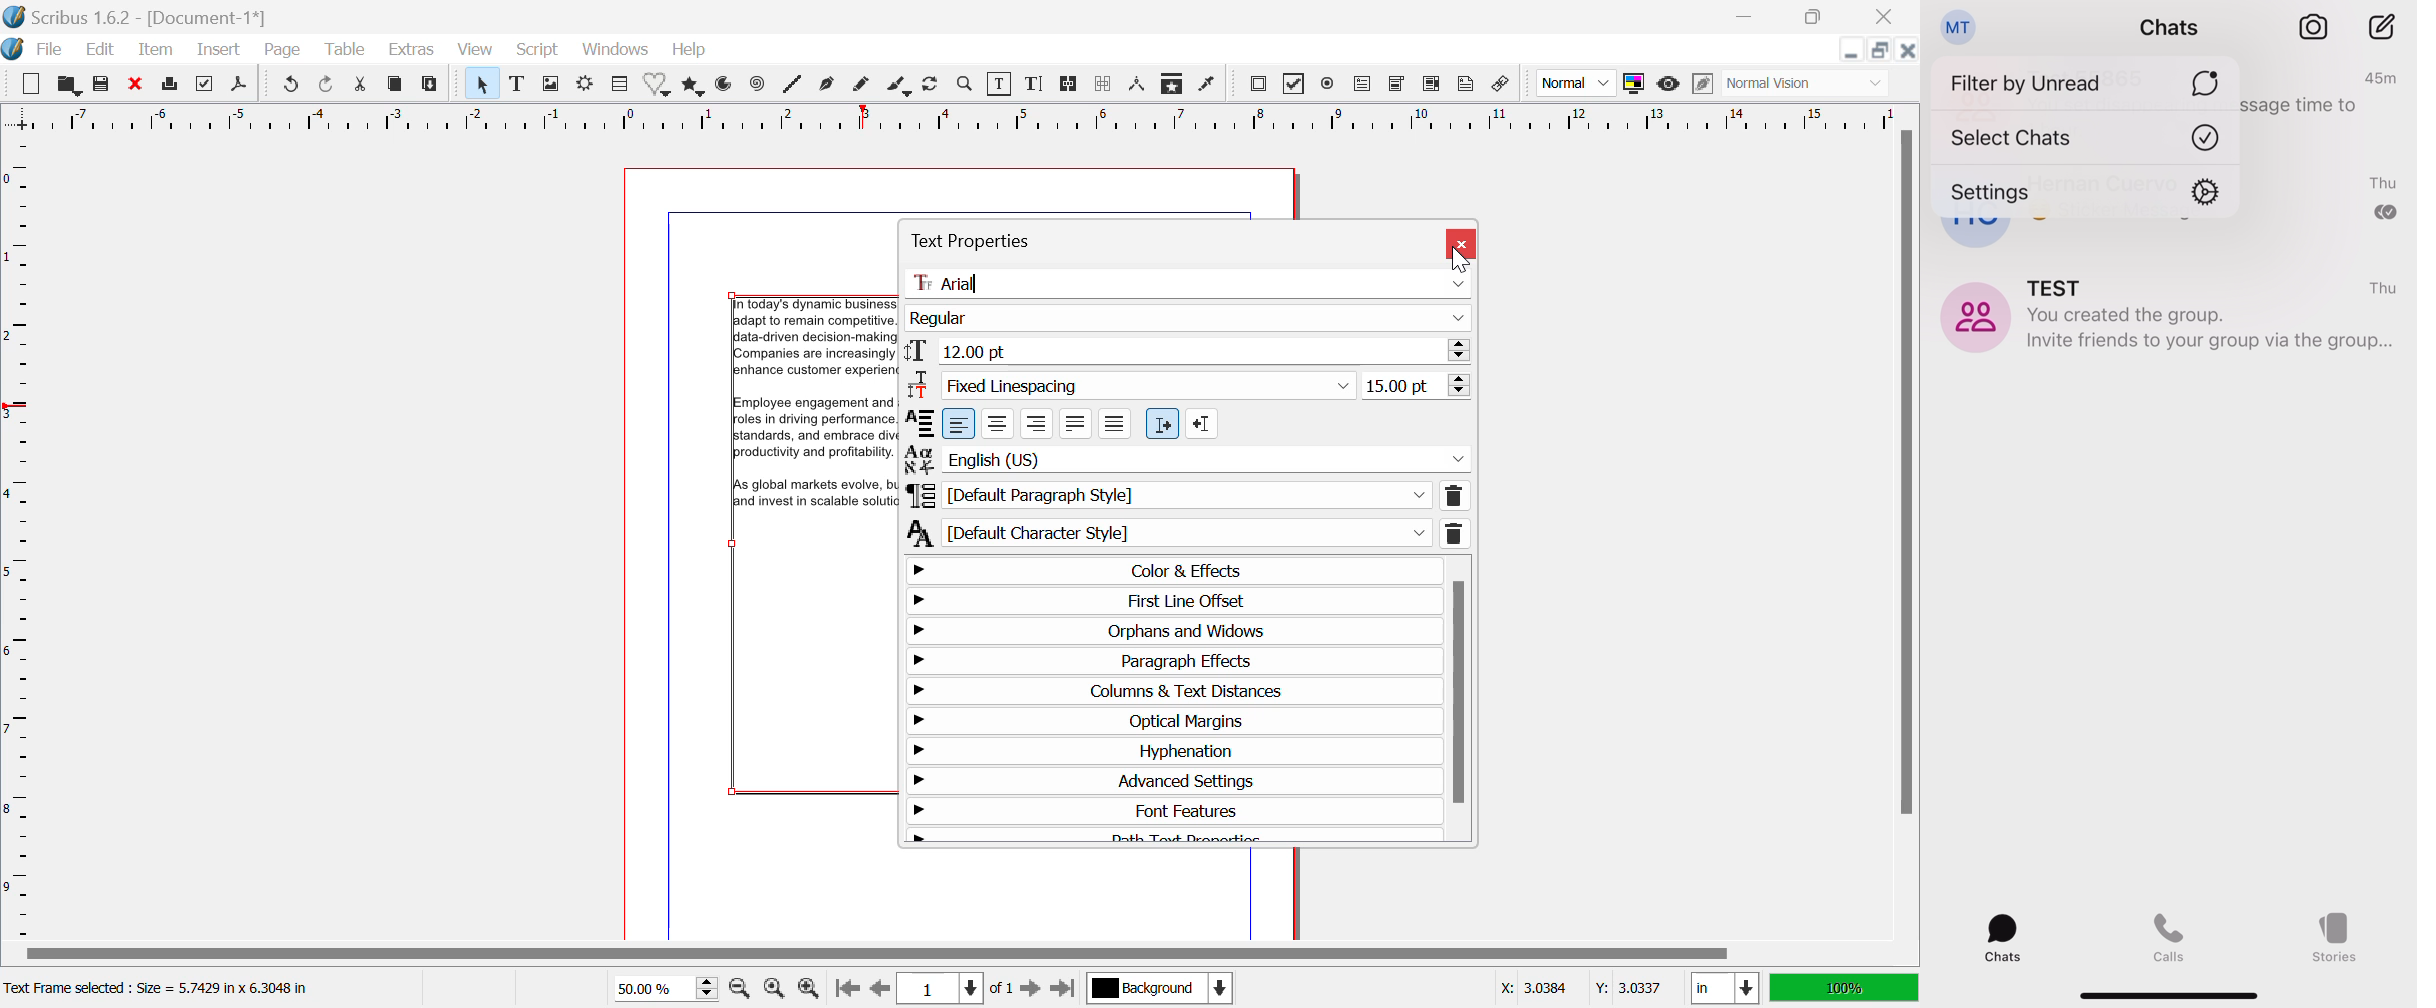 The image size is (2436, 1008). I want to click on Text Properties, so click(1000, 238).